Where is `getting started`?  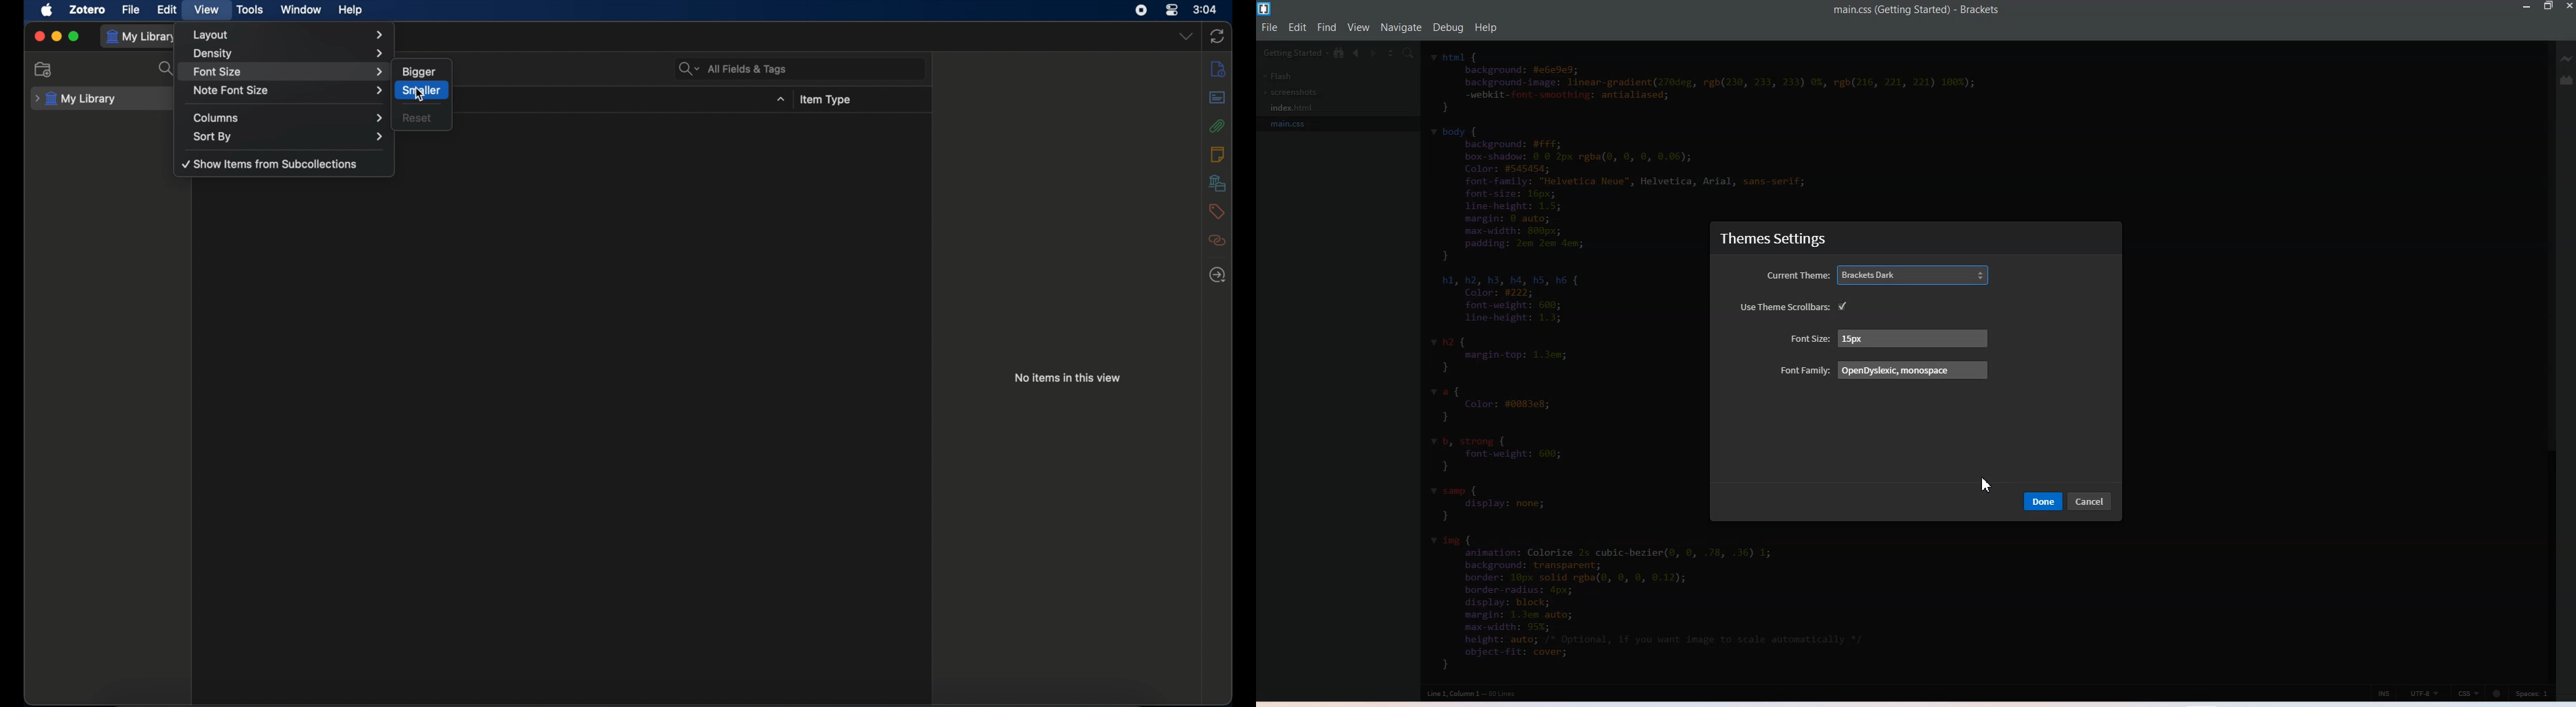 getting started is located at coordinates (1294, 53).